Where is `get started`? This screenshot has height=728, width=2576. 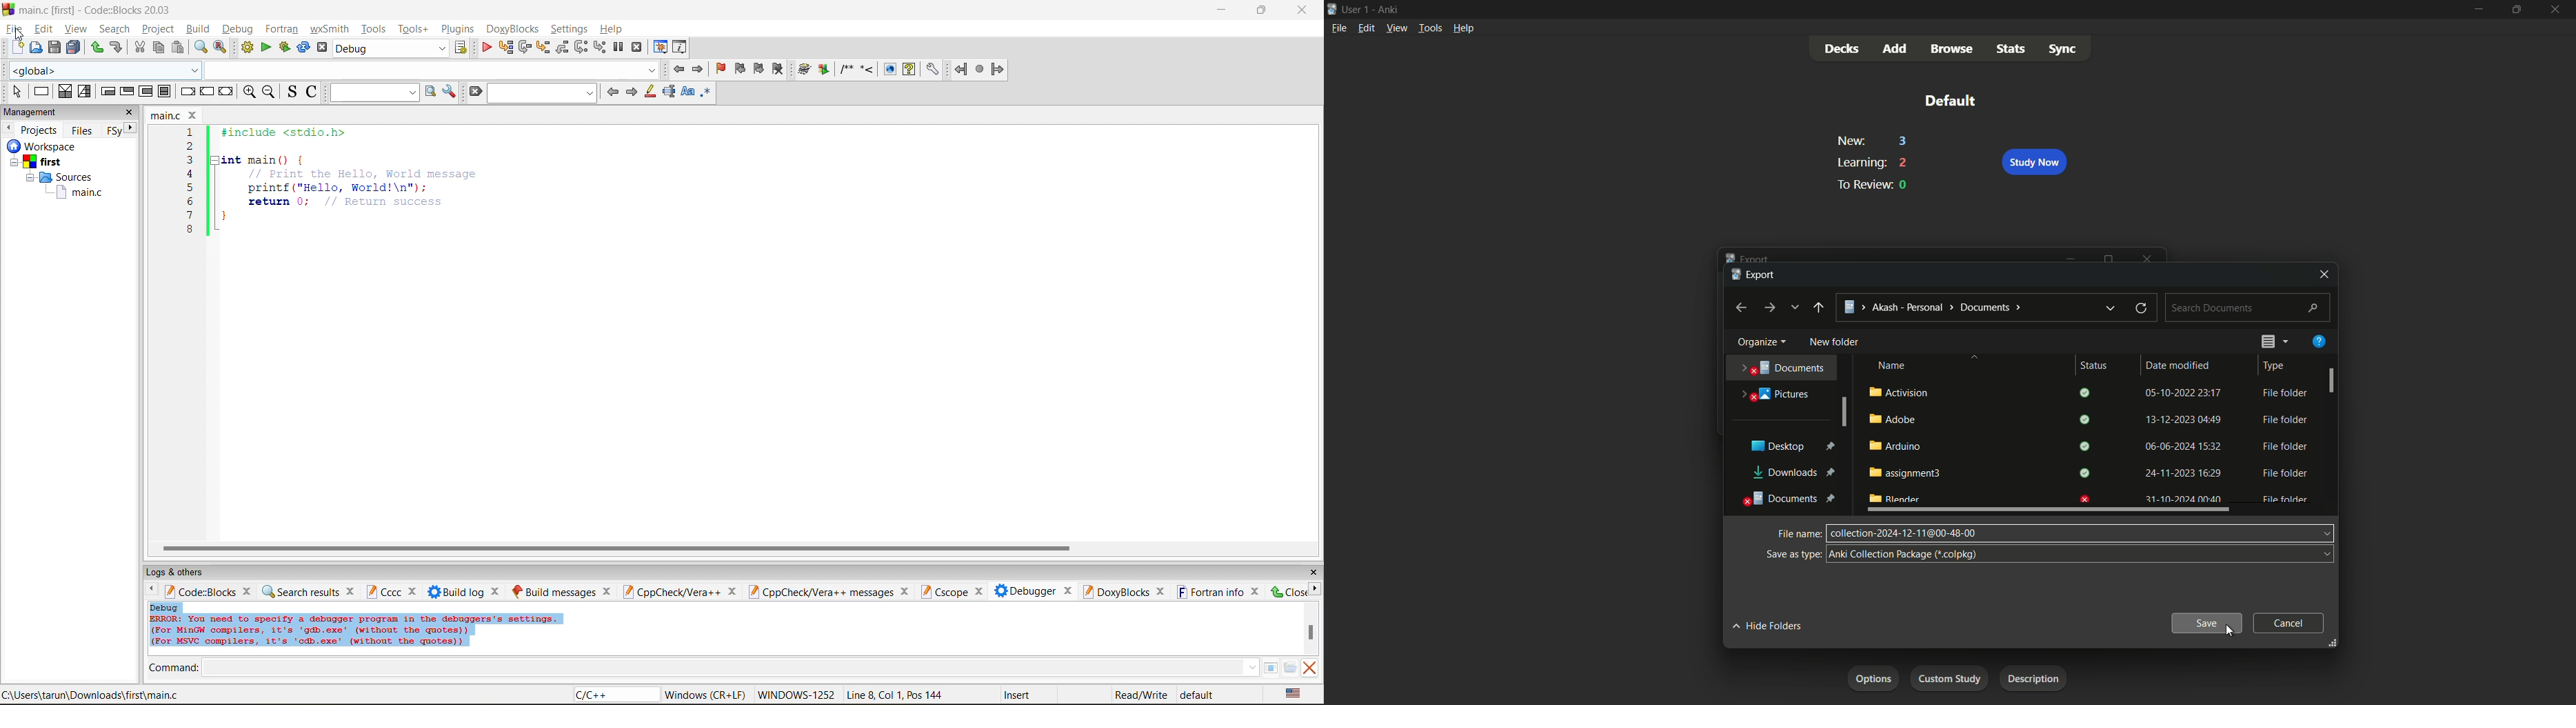
get started is located at coordinates (1875, 680).